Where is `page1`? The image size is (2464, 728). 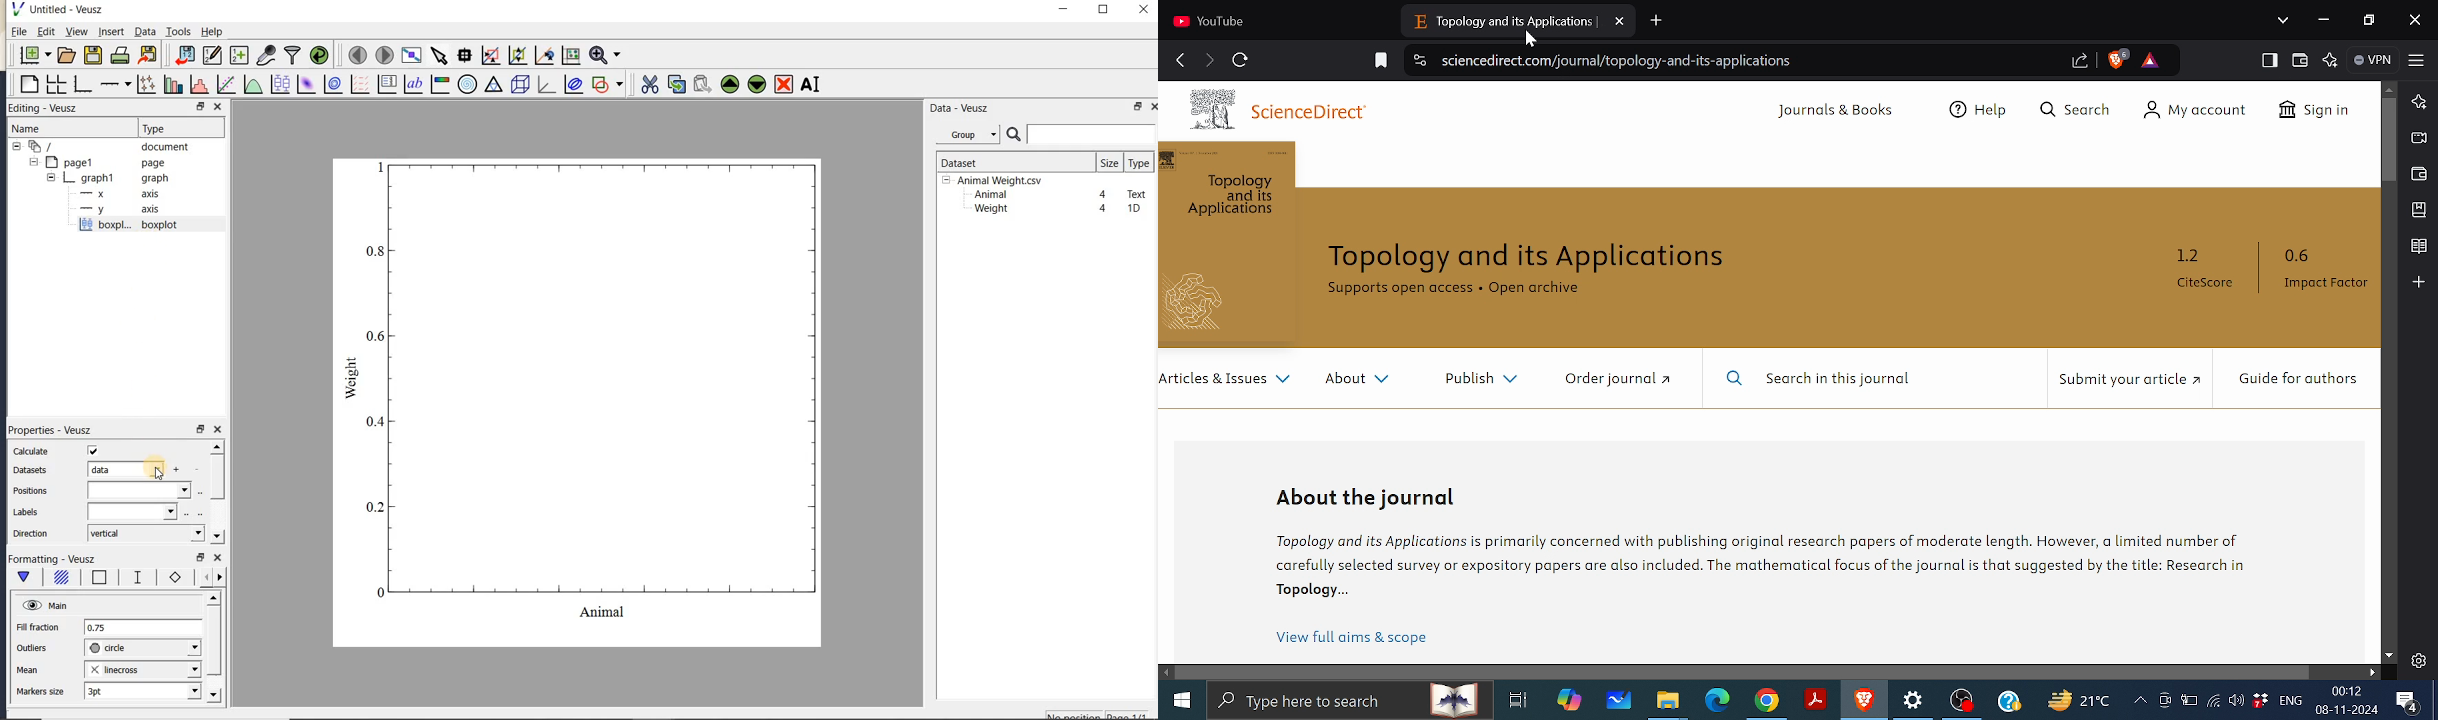 page1 is located at coordinates (99, 163).